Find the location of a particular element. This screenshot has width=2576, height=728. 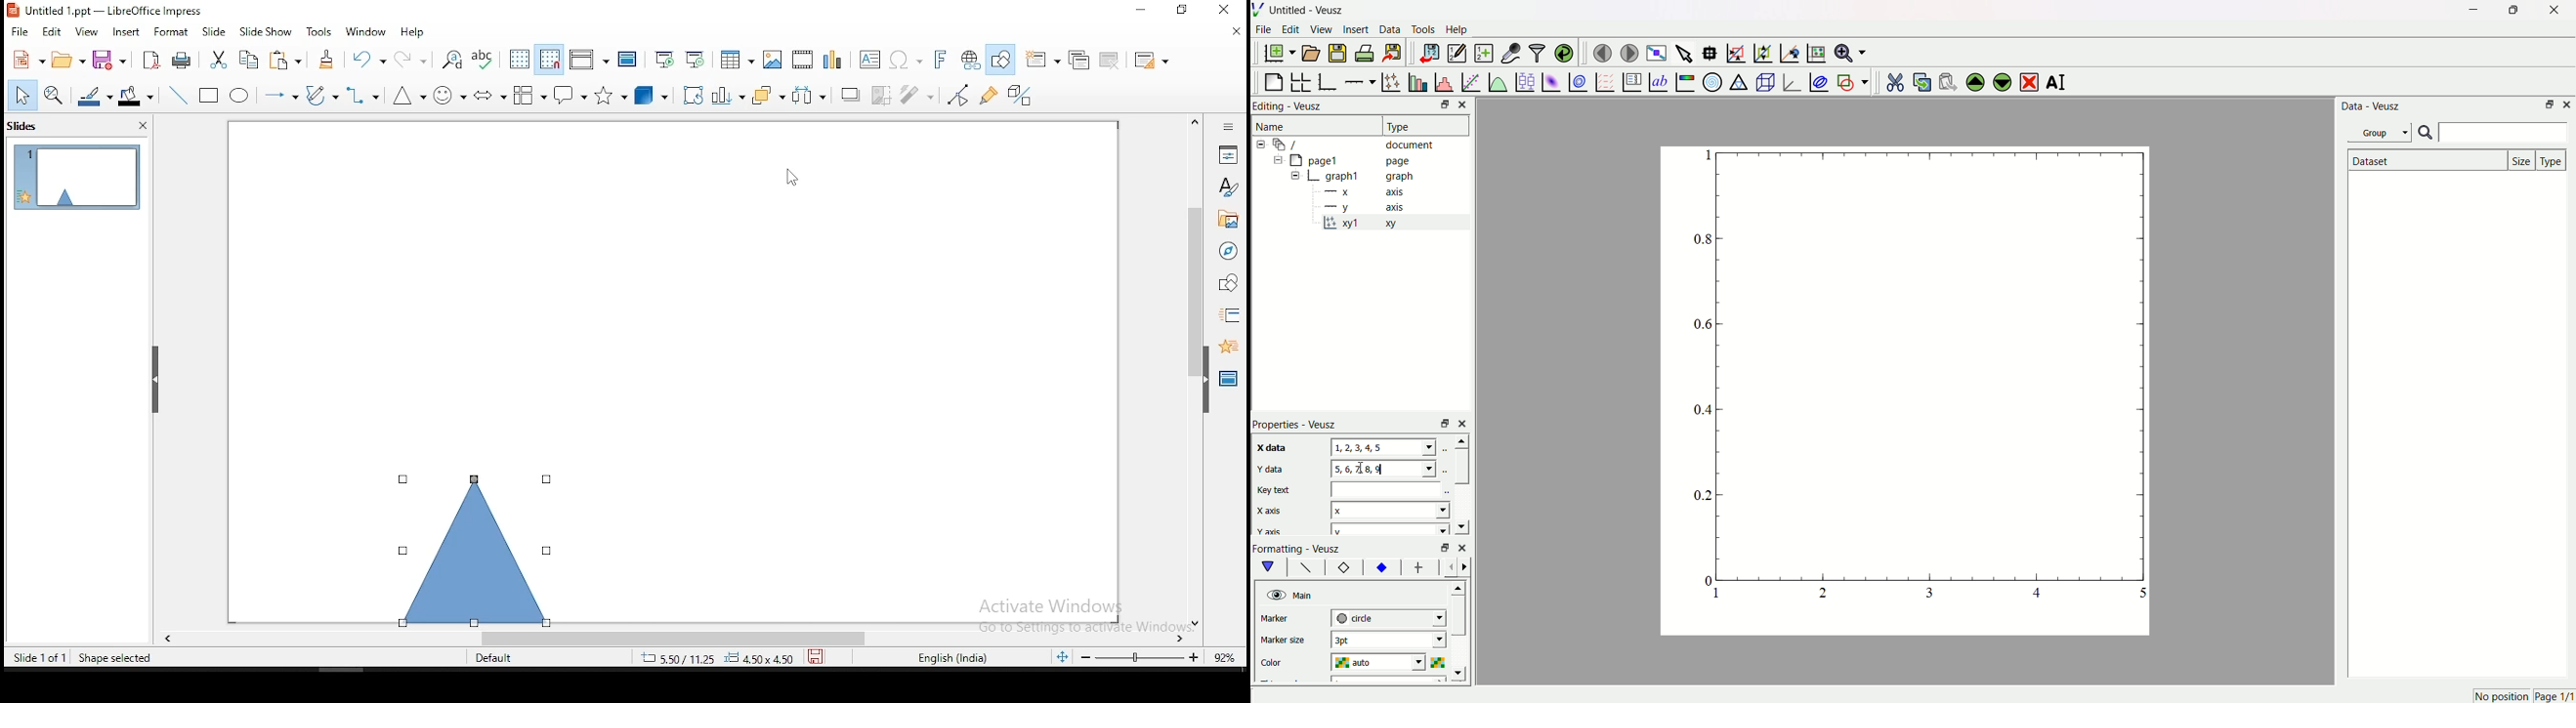

delete slide is located at coordinates (1109, 59).